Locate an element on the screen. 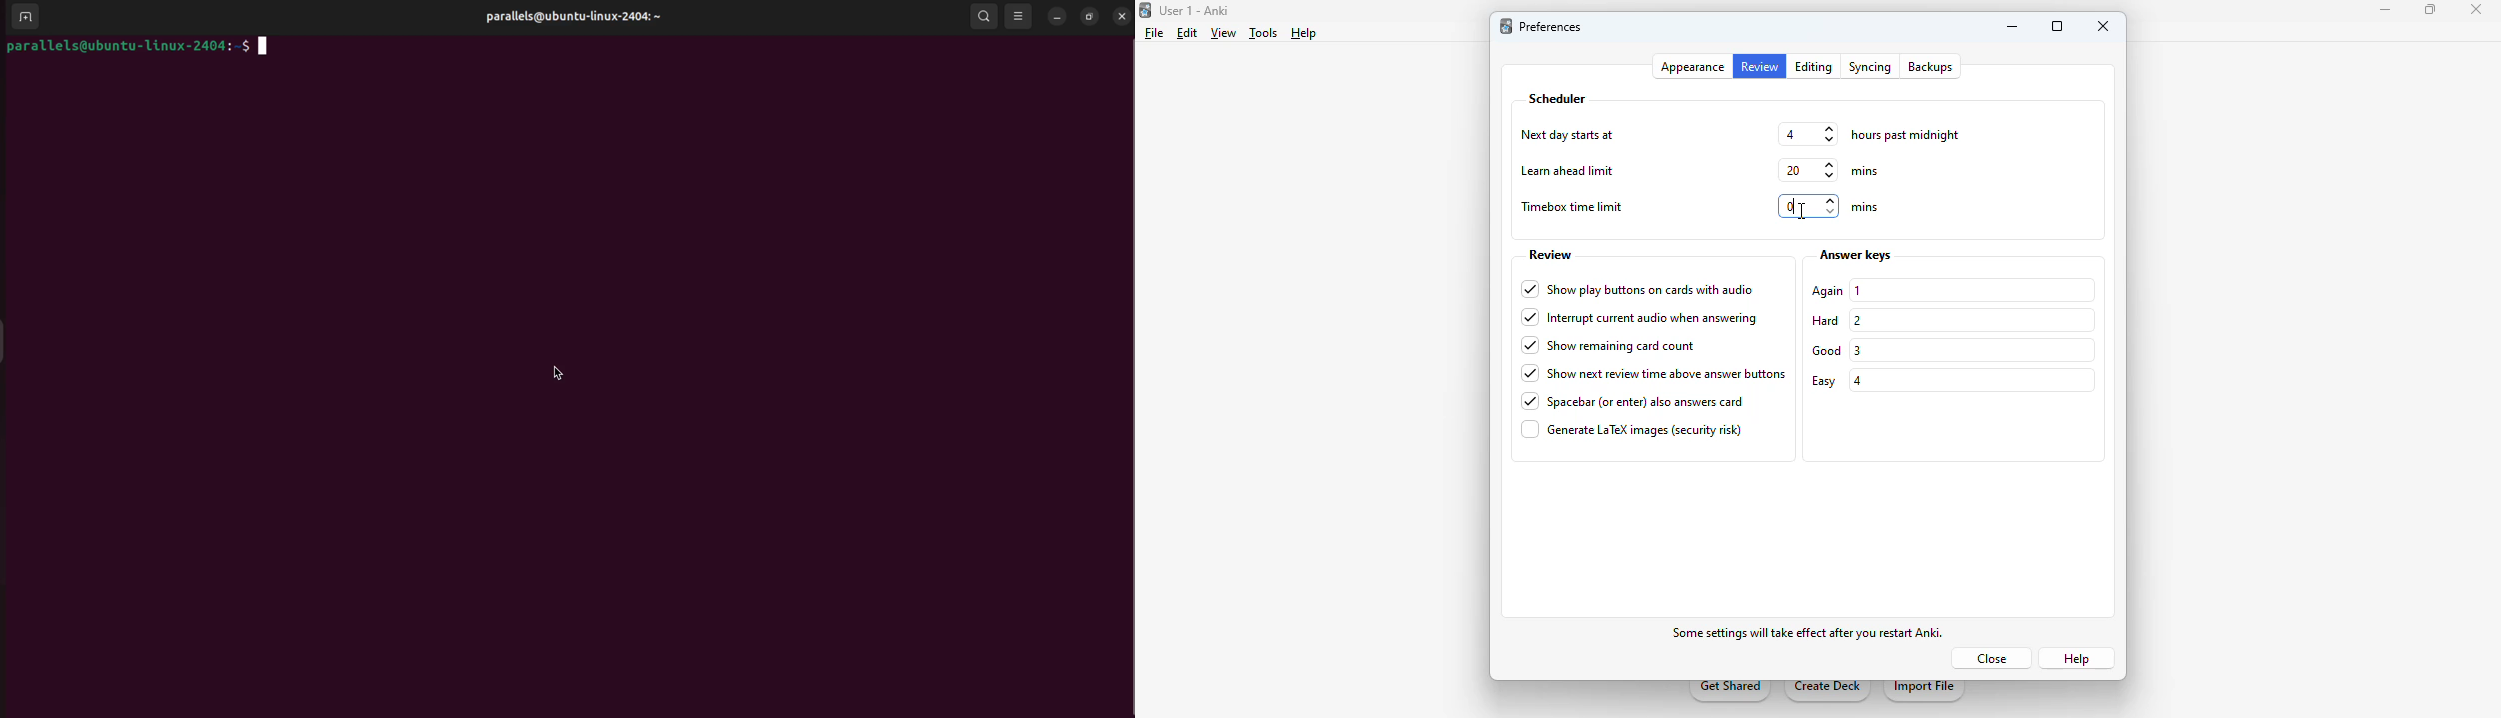 The image size is (2520, 728). maximize is located at coordinates (2430, 10).